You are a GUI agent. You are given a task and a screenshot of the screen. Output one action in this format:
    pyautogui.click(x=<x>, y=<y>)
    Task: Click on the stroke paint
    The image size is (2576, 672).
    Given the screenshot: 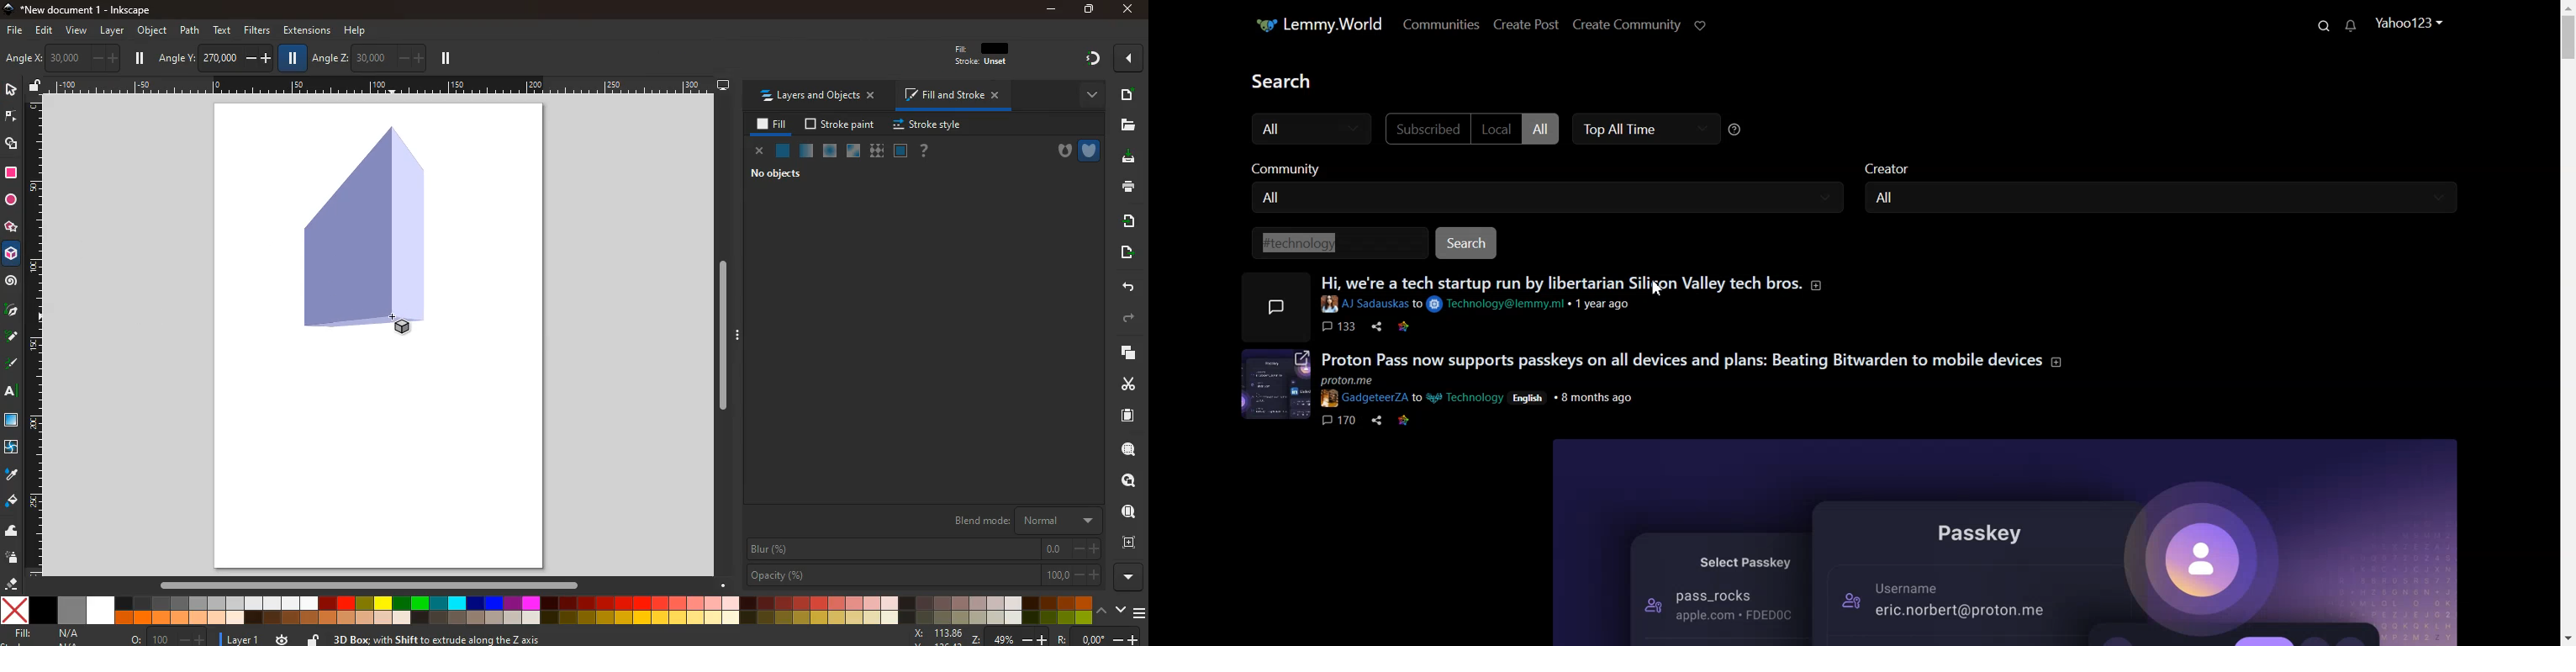 What is the action you would take?
    pyautogui.click(x=837, y=124)
    